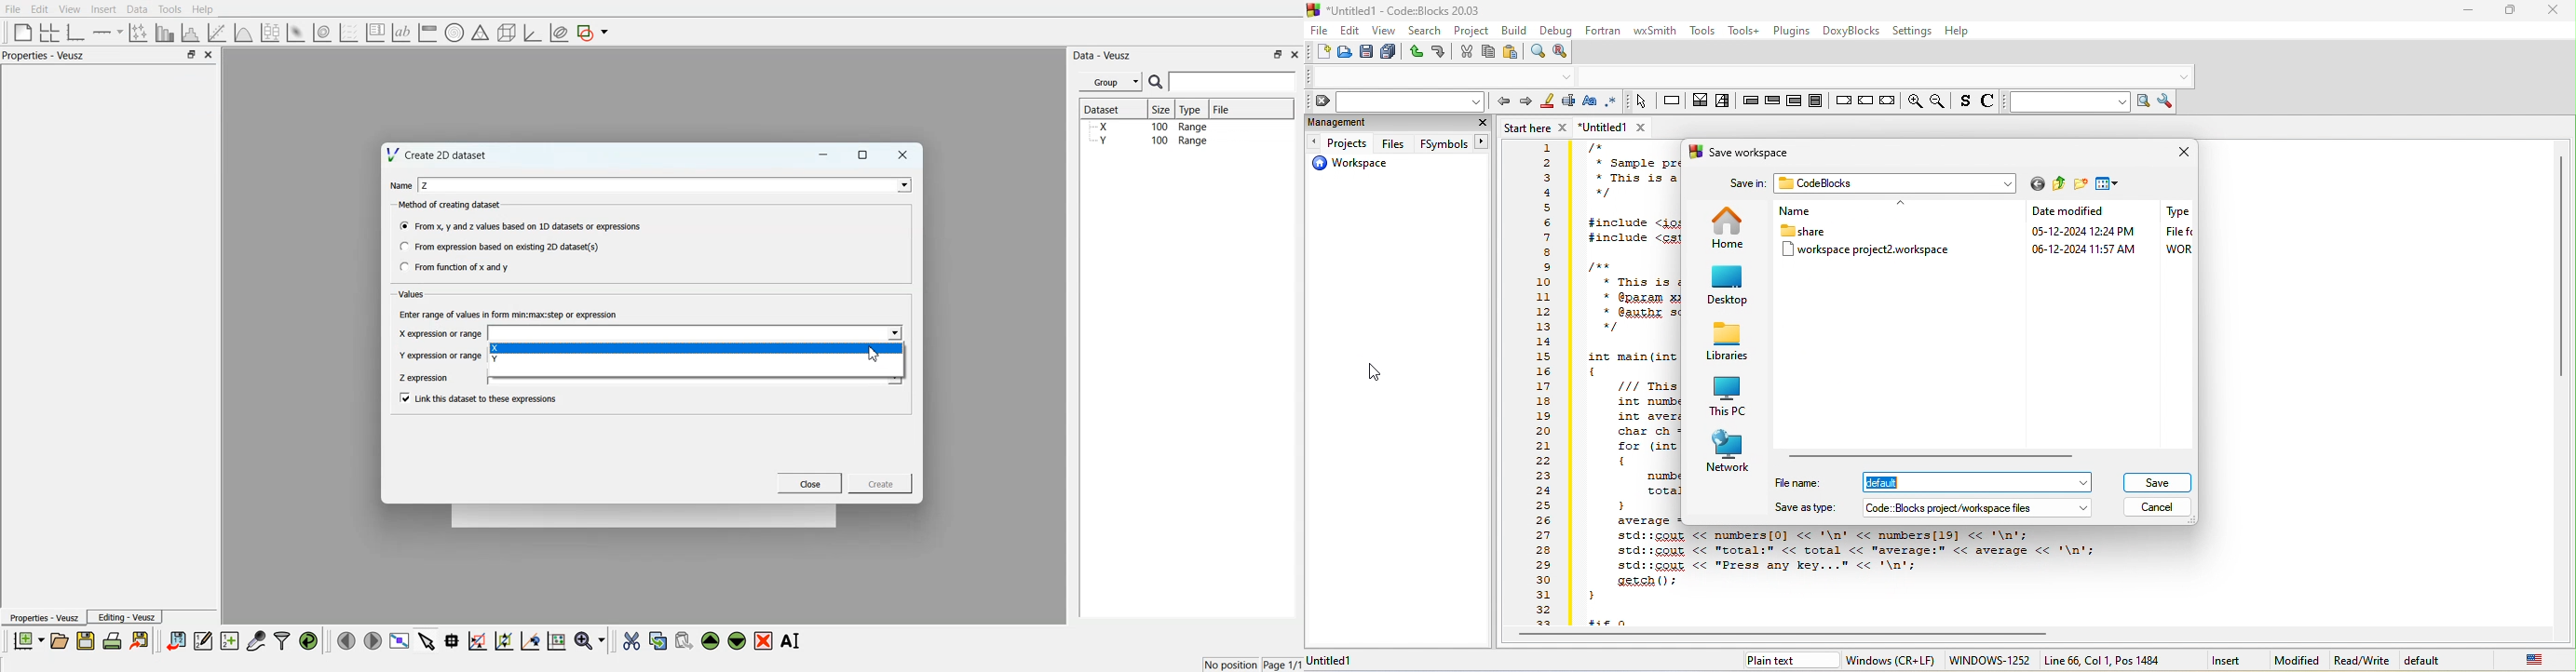  I want to click on line 66 col 1, pos 1484, so click(2105, 660).